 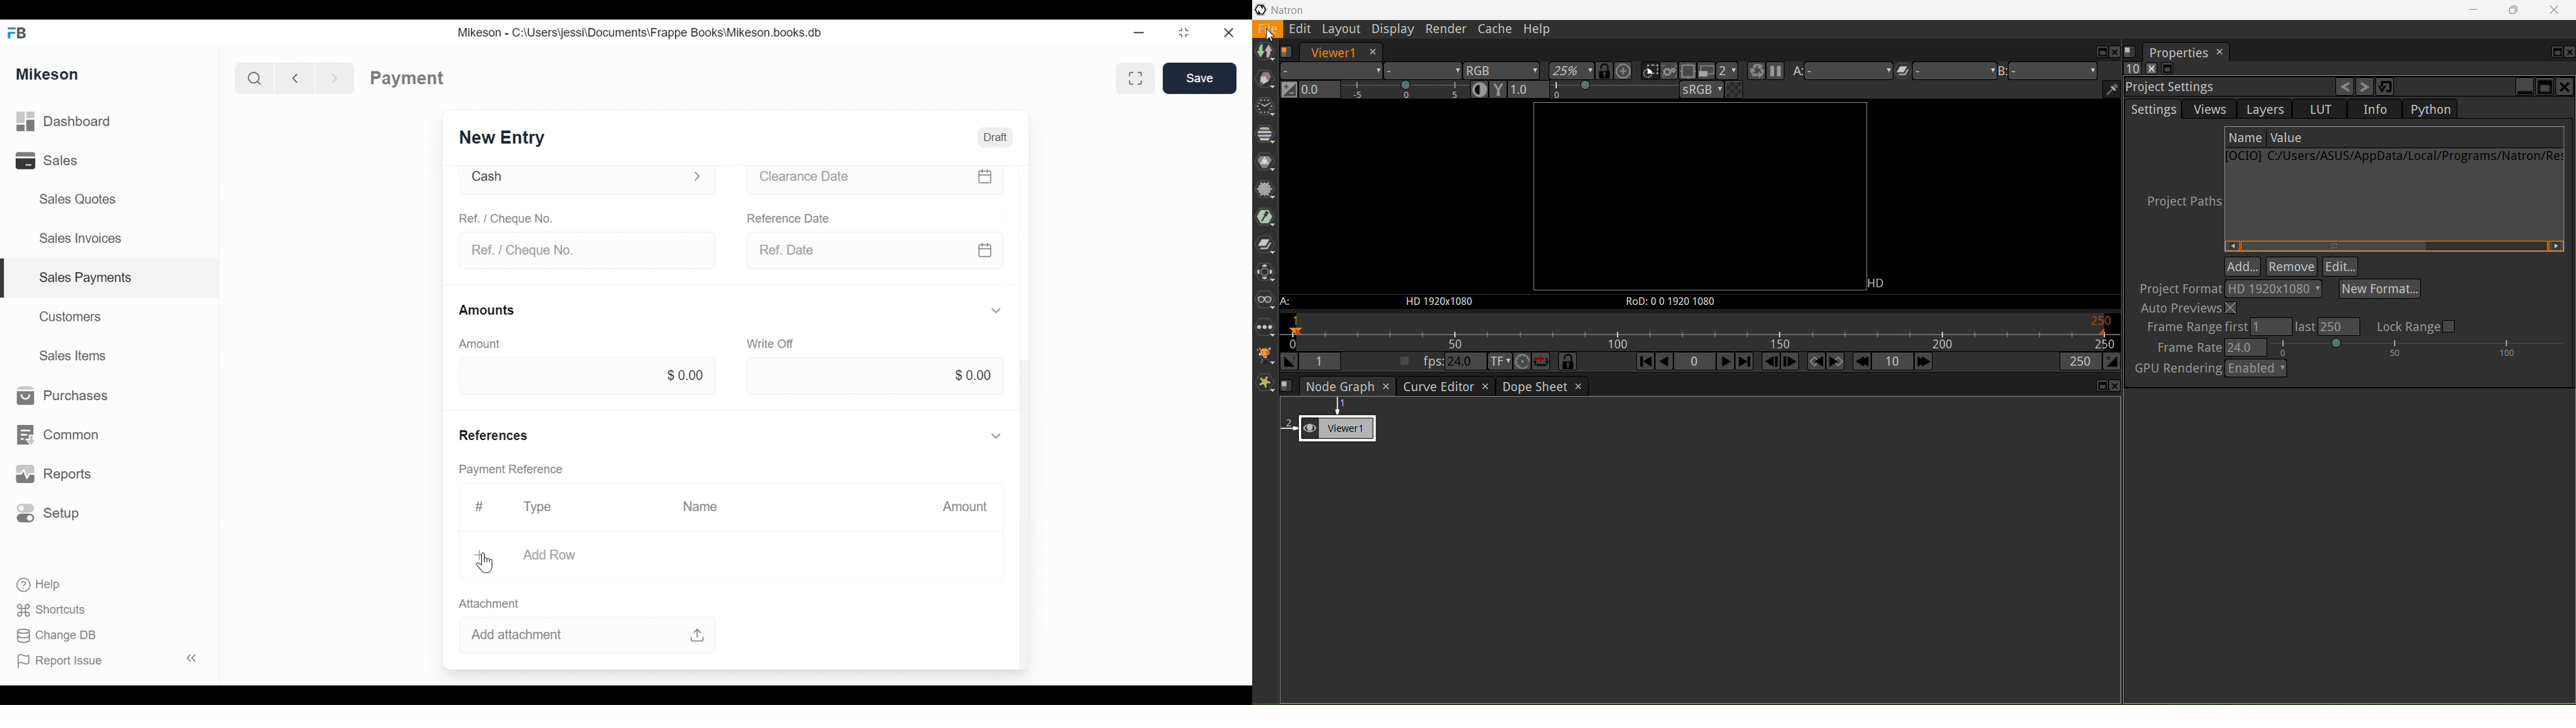 I want to click on Amount, so click(x=478, y=345).